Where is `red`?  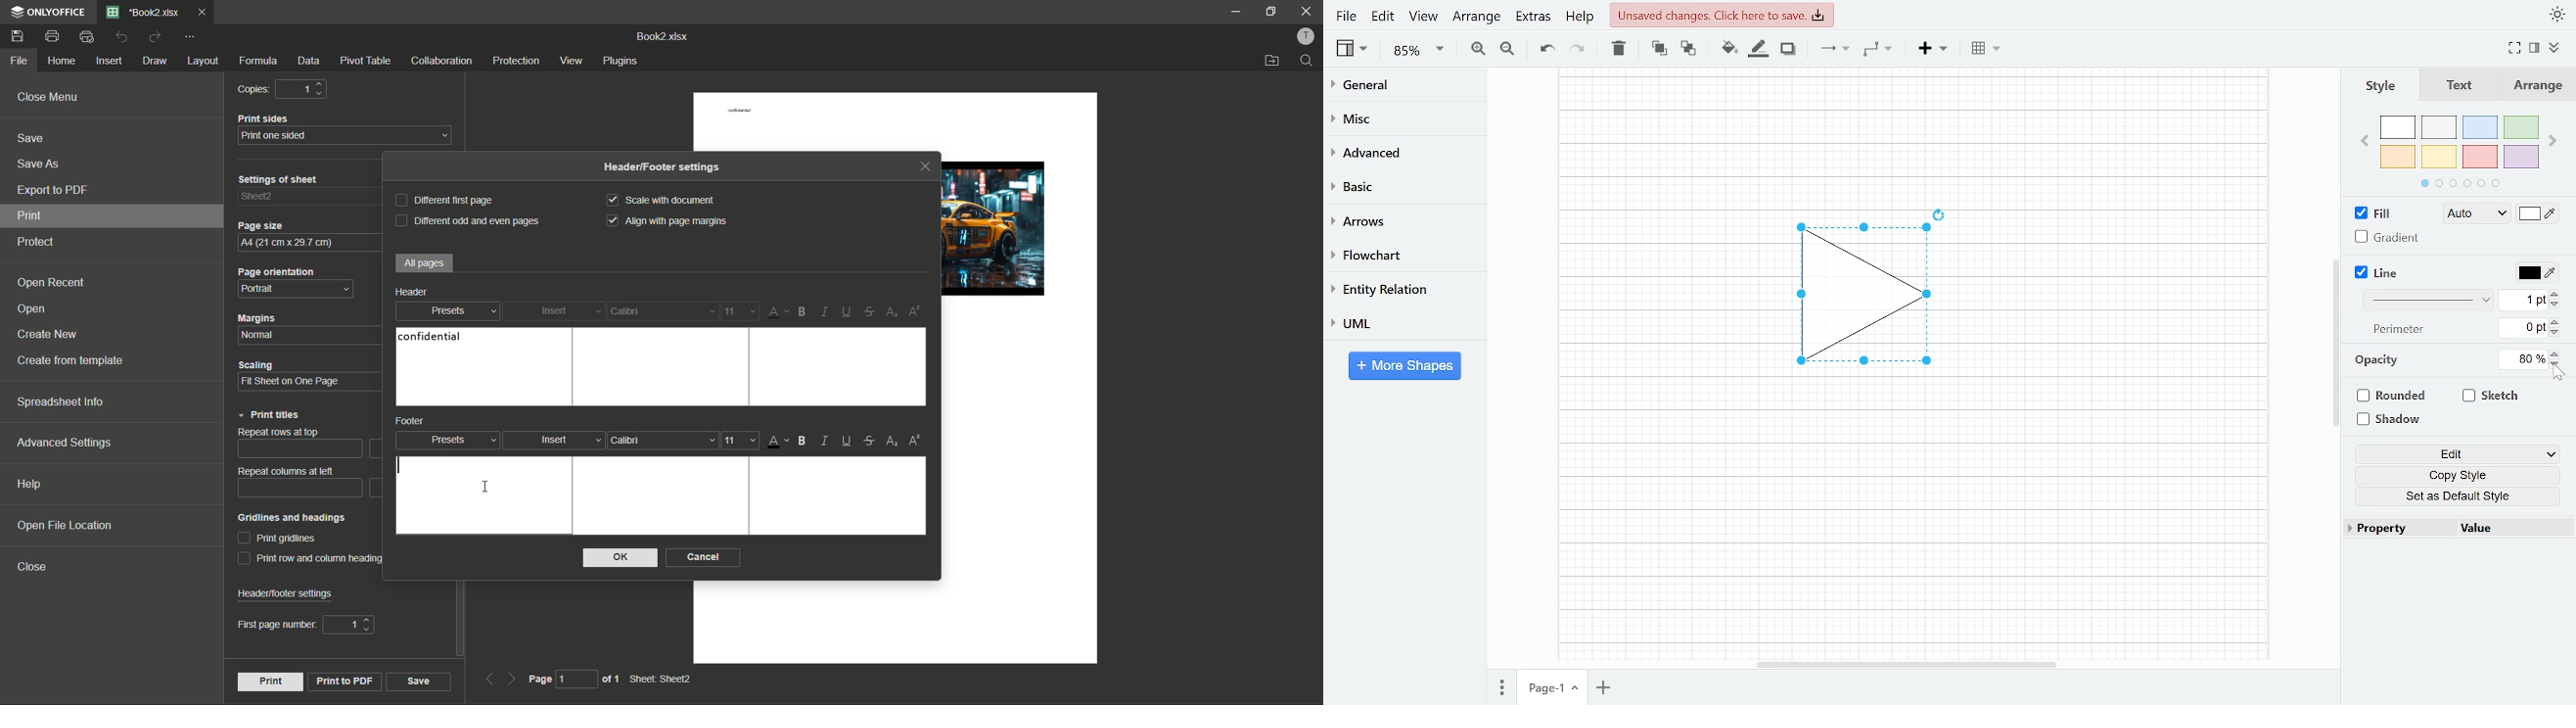 red is located at coordinates (2480, 158).